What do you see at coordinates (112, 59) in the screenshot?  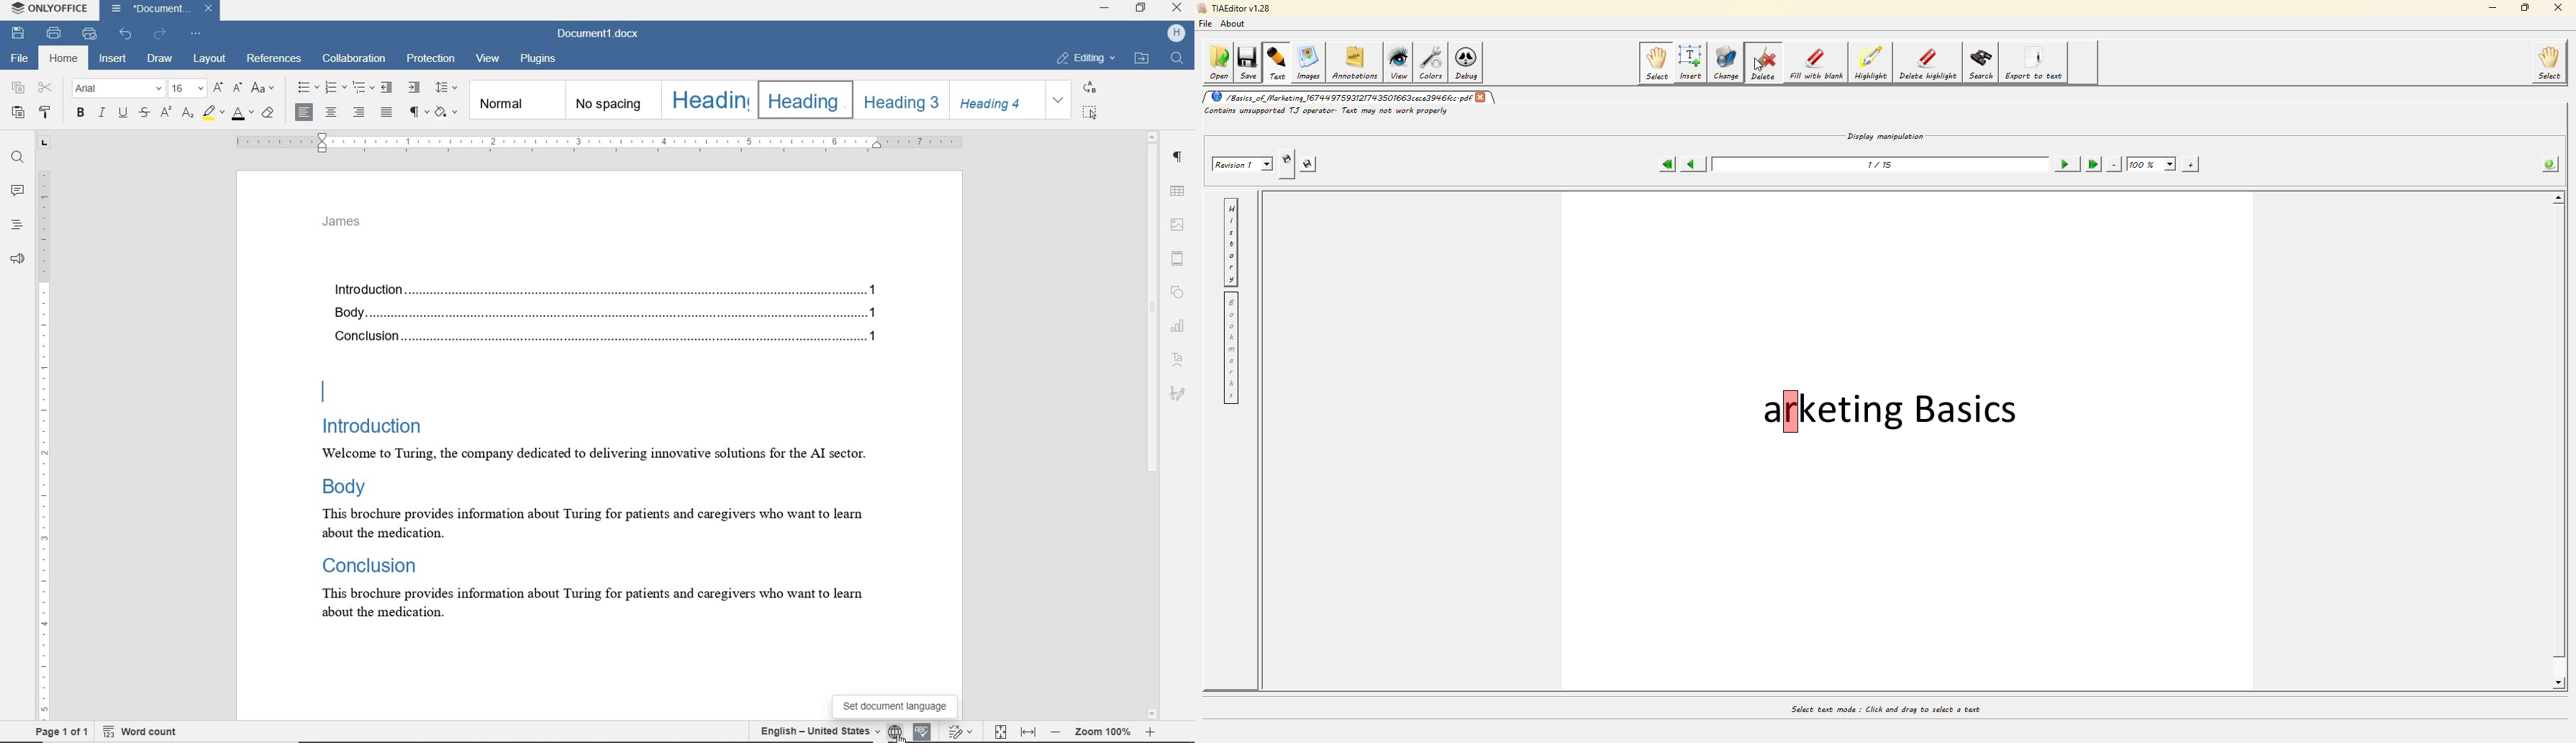 I see `insert` at bounding box center [112, 59].